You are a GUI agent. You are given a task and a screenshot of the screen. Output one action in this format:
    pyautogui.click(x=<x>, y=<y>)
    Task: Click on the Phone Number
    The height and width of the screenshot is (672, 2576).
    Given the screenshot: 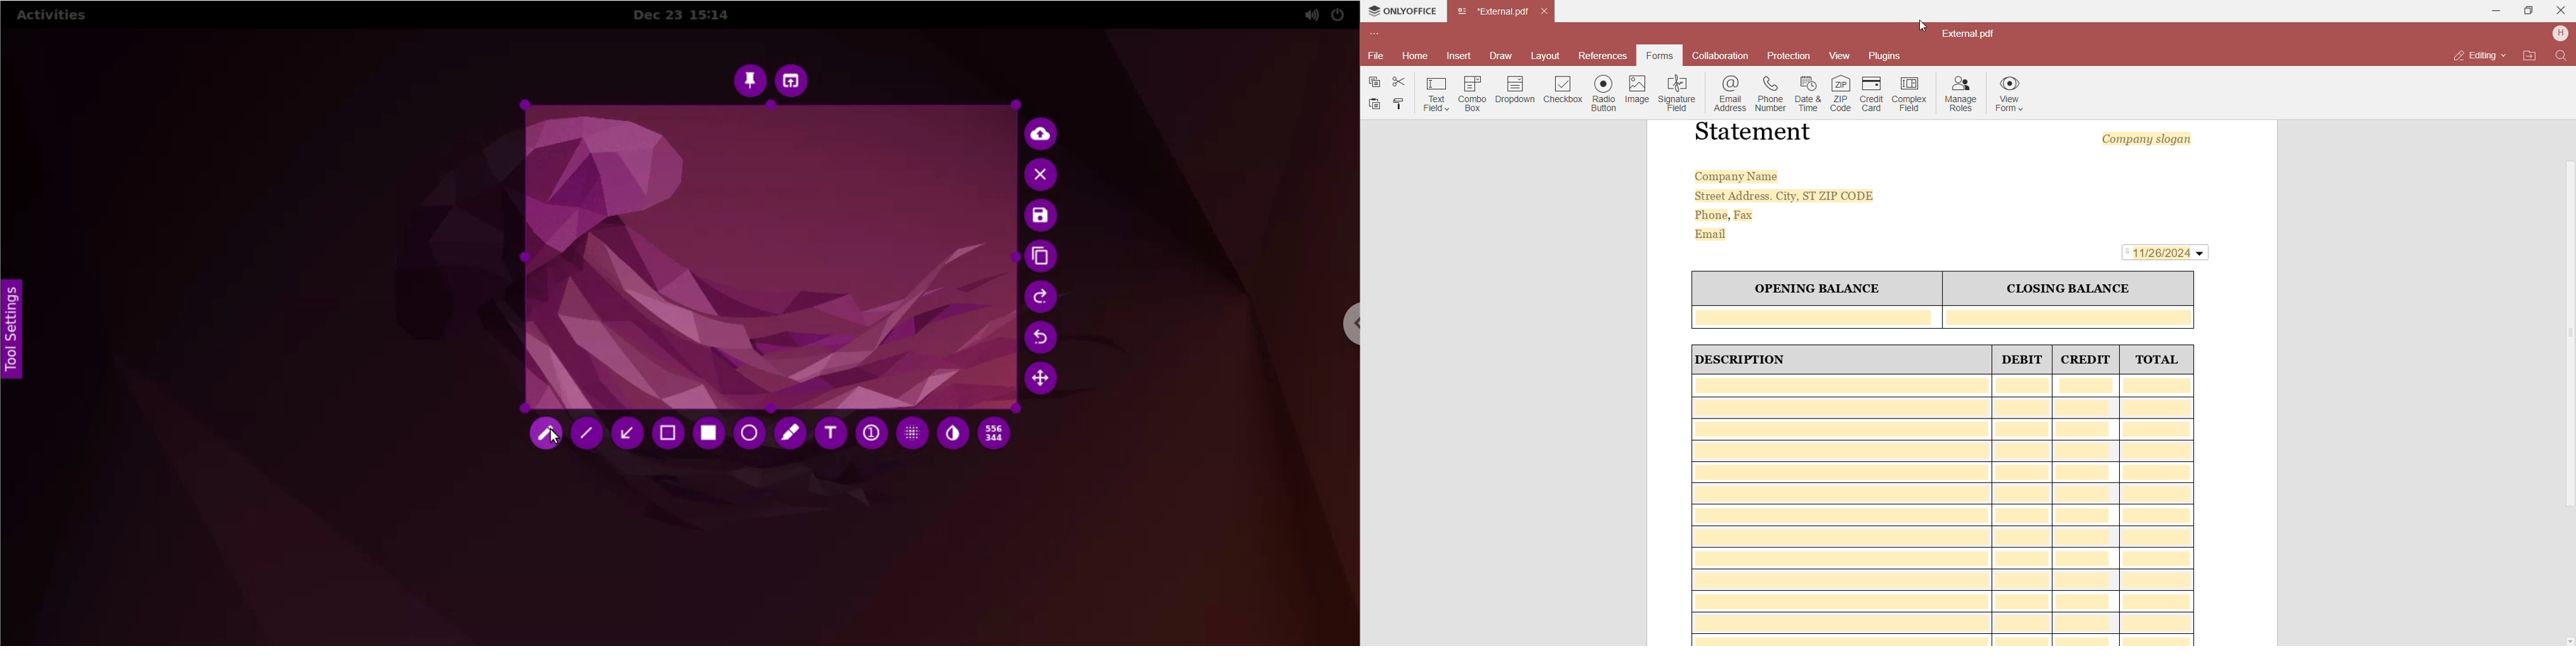 What is the action you would take?
    pyautogui.click(x=1770, y=95)
    